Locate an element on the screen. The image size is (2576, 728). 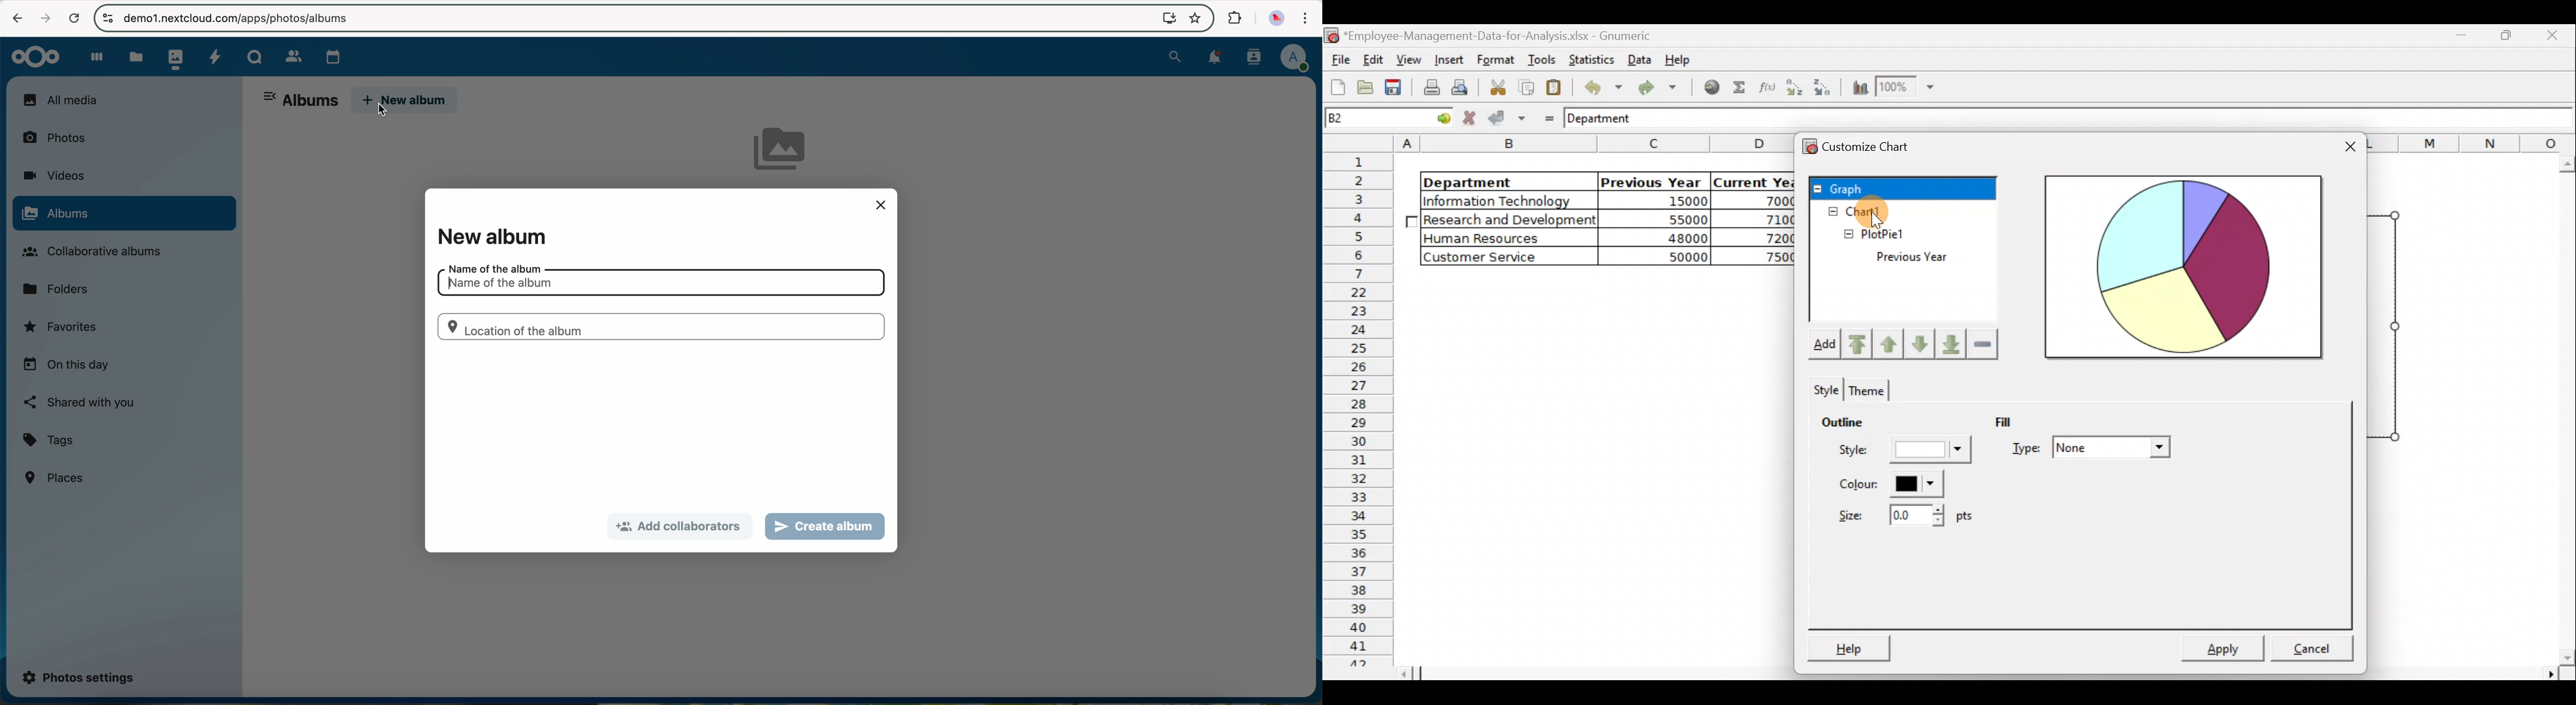
there is no album yet is located at coordinates (785, 155).